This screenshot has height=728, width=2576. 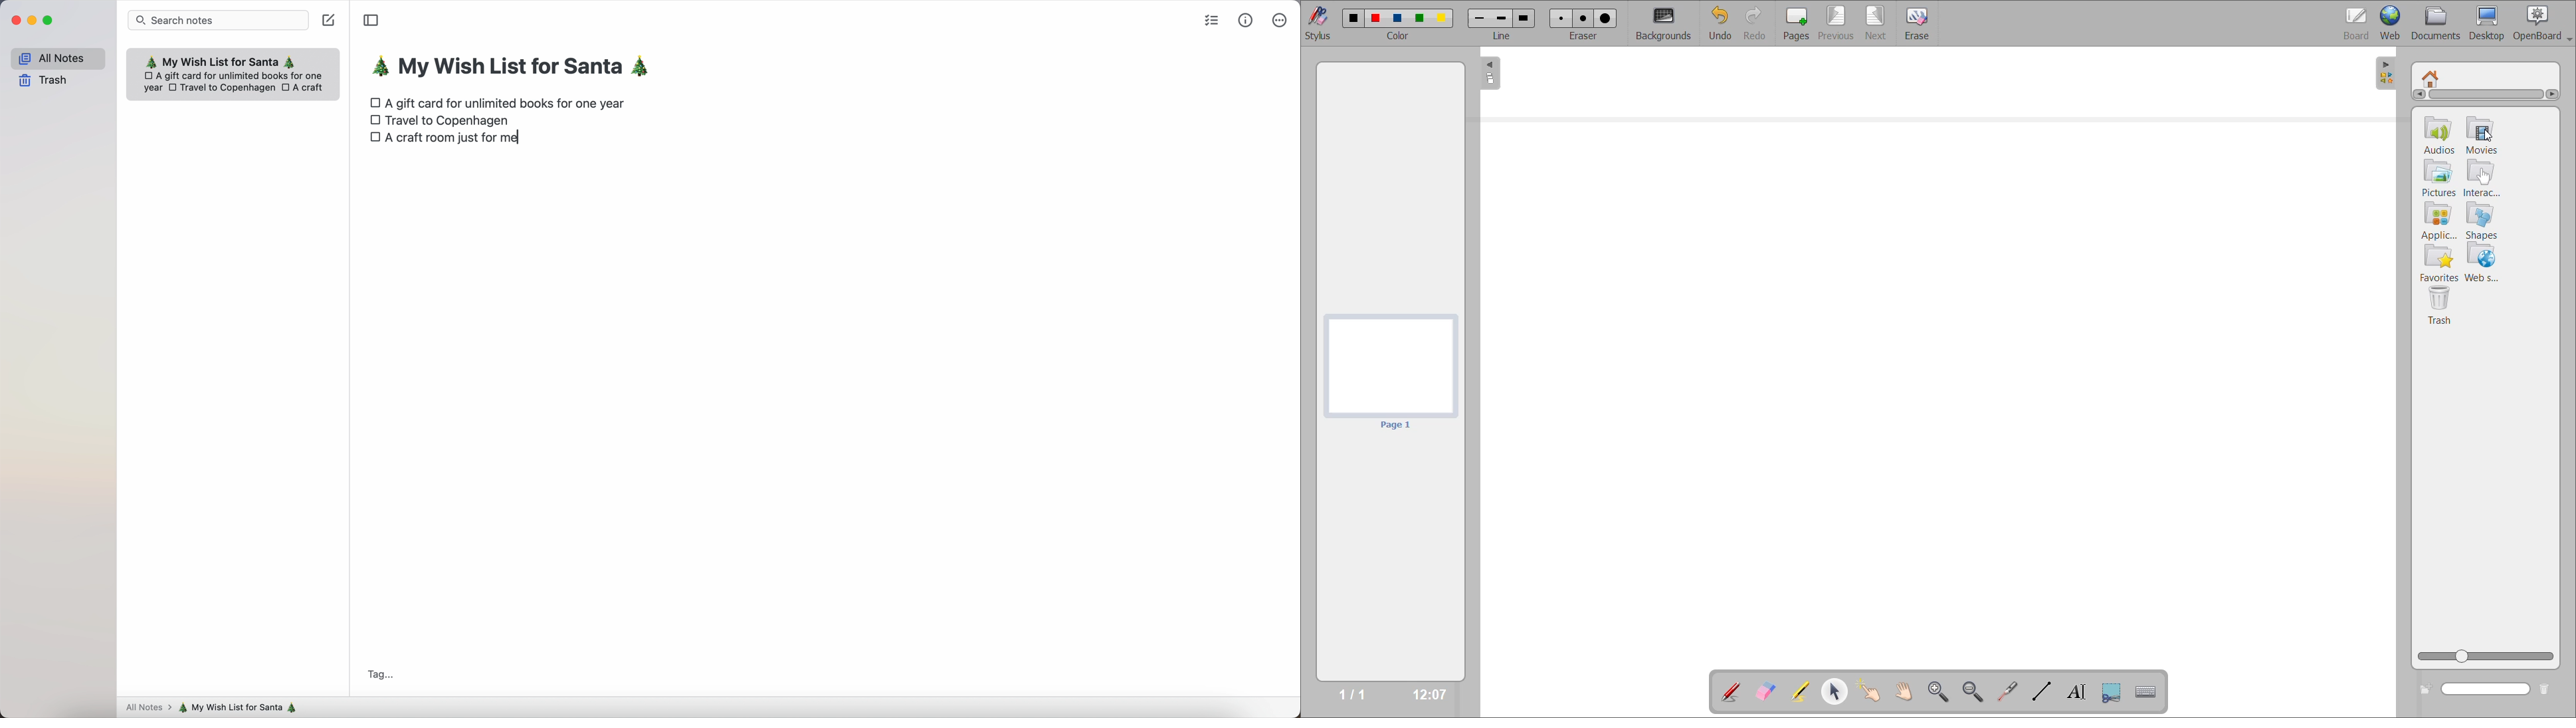 I want to click on zoom in, so click(x=1937, y=690).